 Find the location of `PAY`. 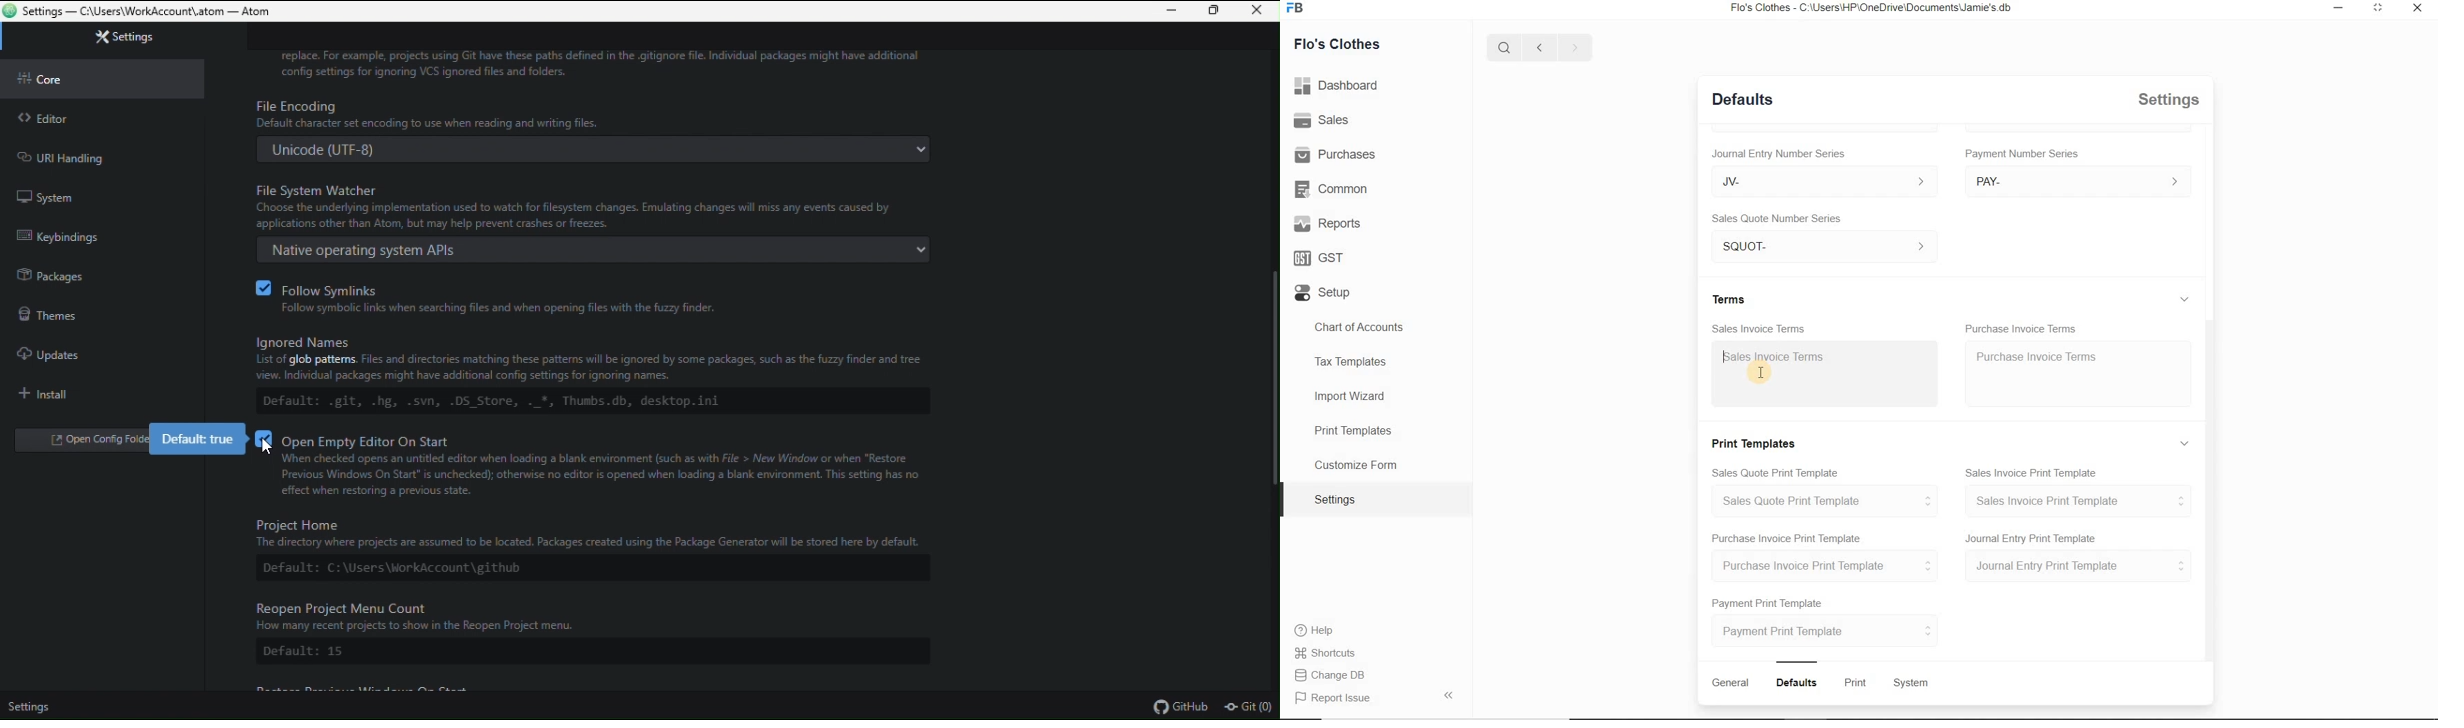

PAY is located at coordinates (2079, 181).